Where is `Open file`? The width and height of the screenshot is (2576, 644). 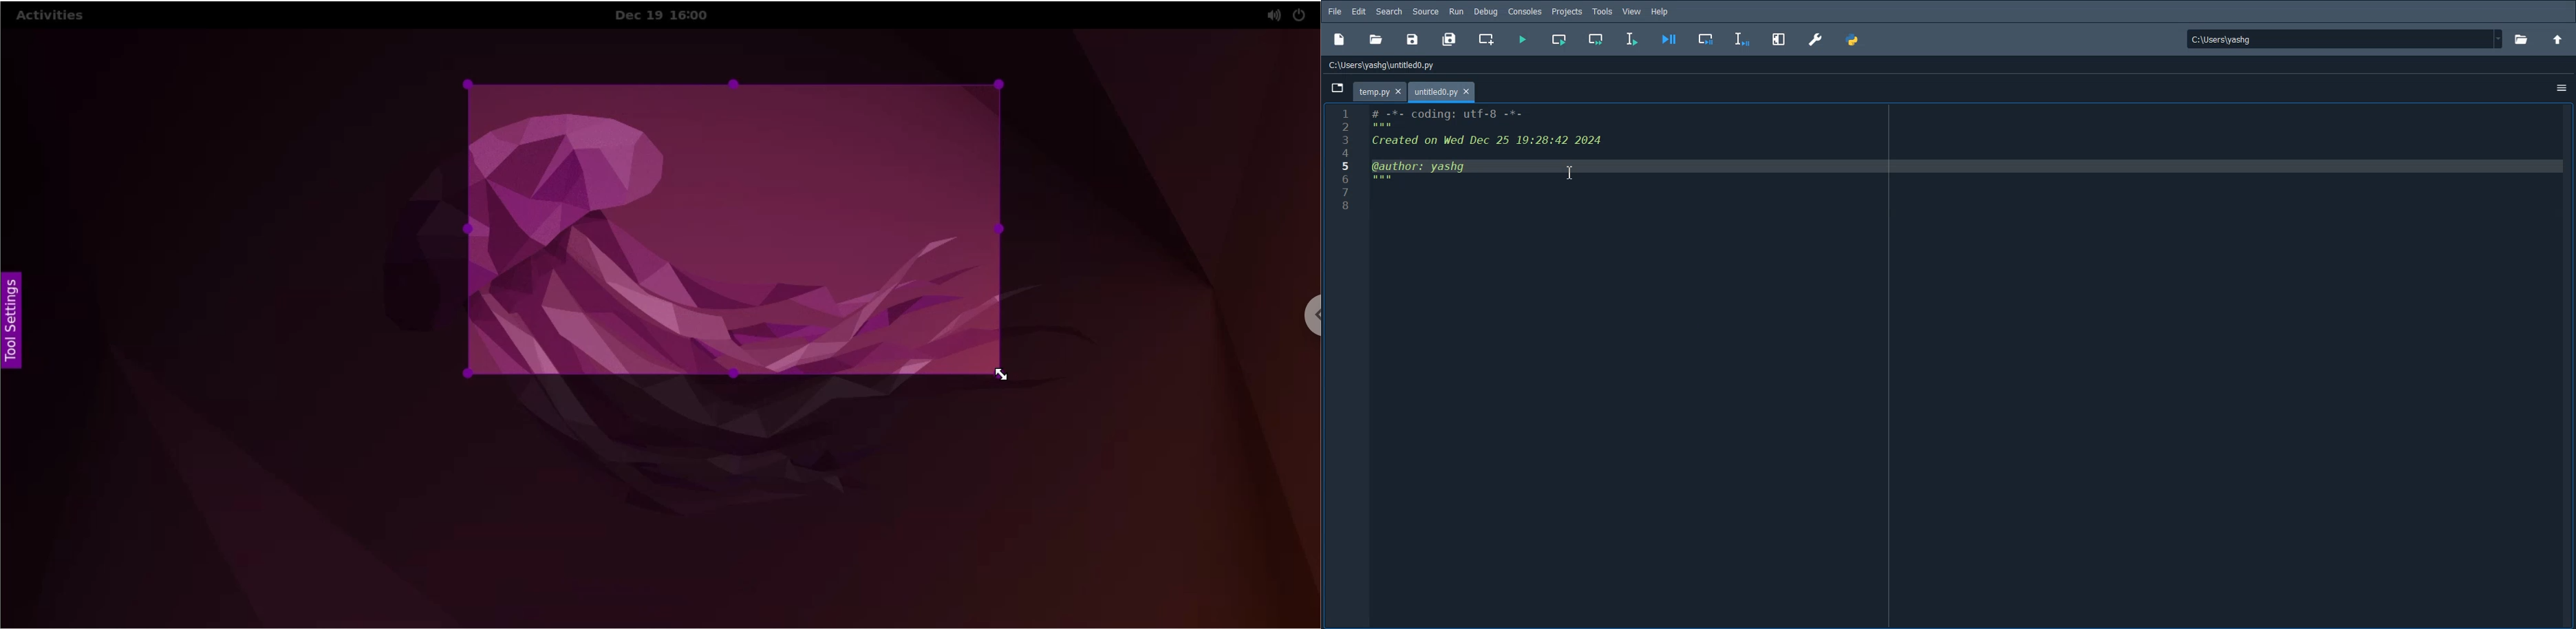 Open file is located at coordinates (1376, 39).